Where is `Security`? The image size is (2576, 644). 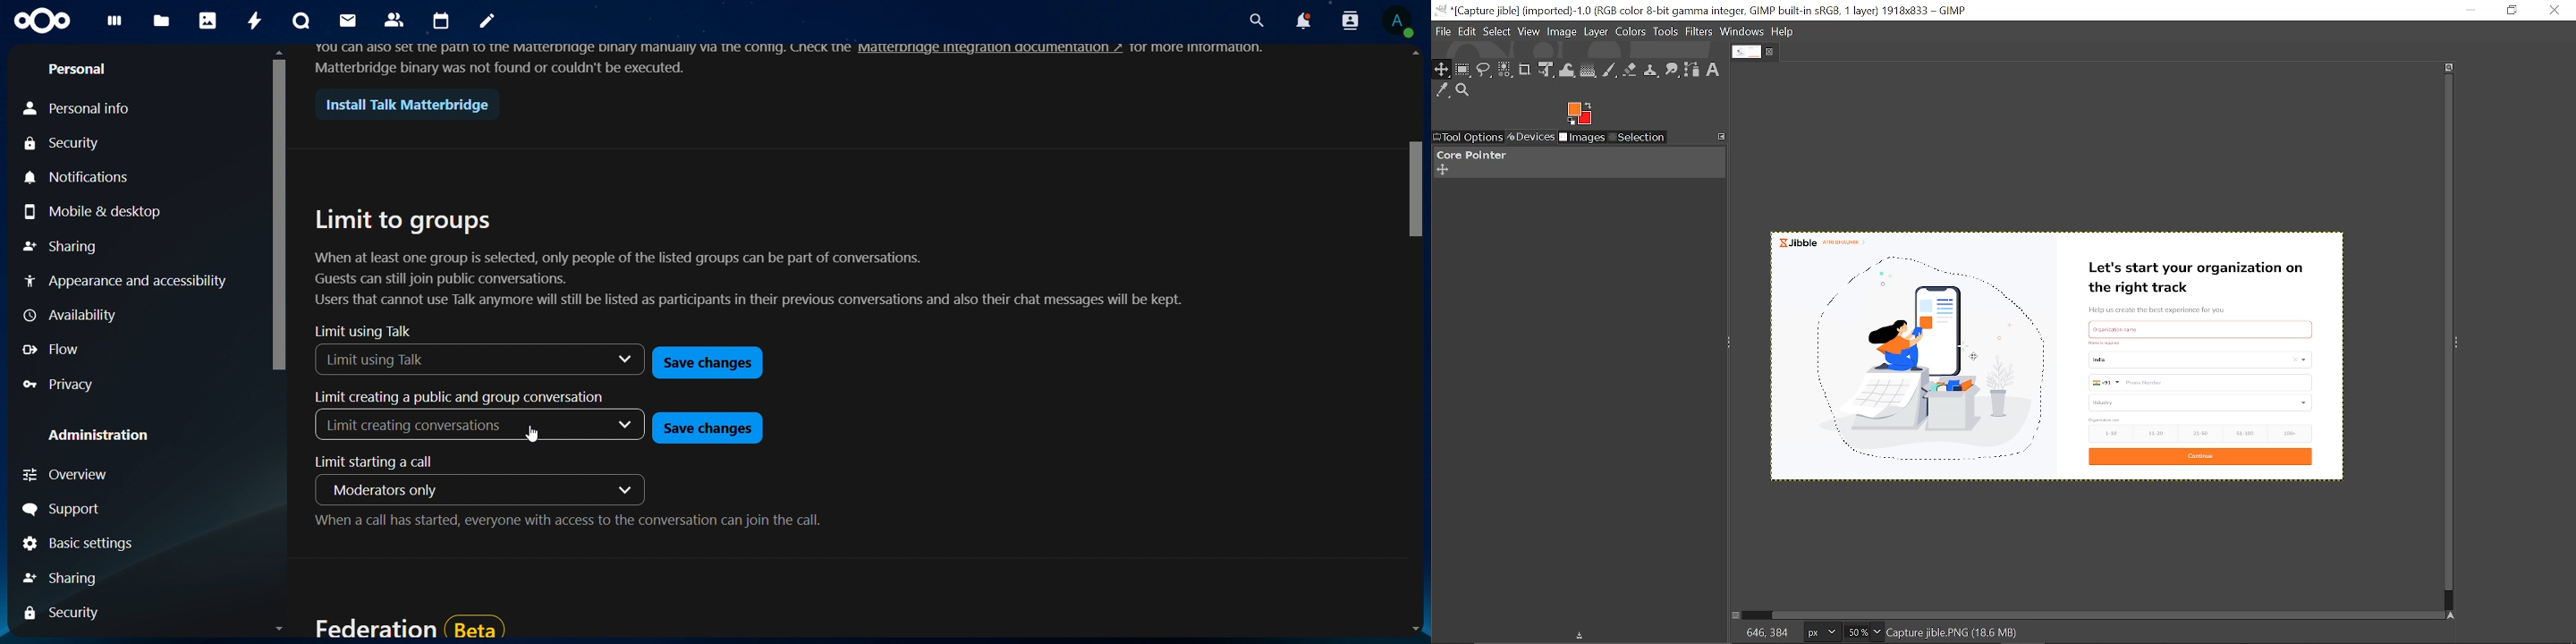 Security is located at coordinates (66, 142).